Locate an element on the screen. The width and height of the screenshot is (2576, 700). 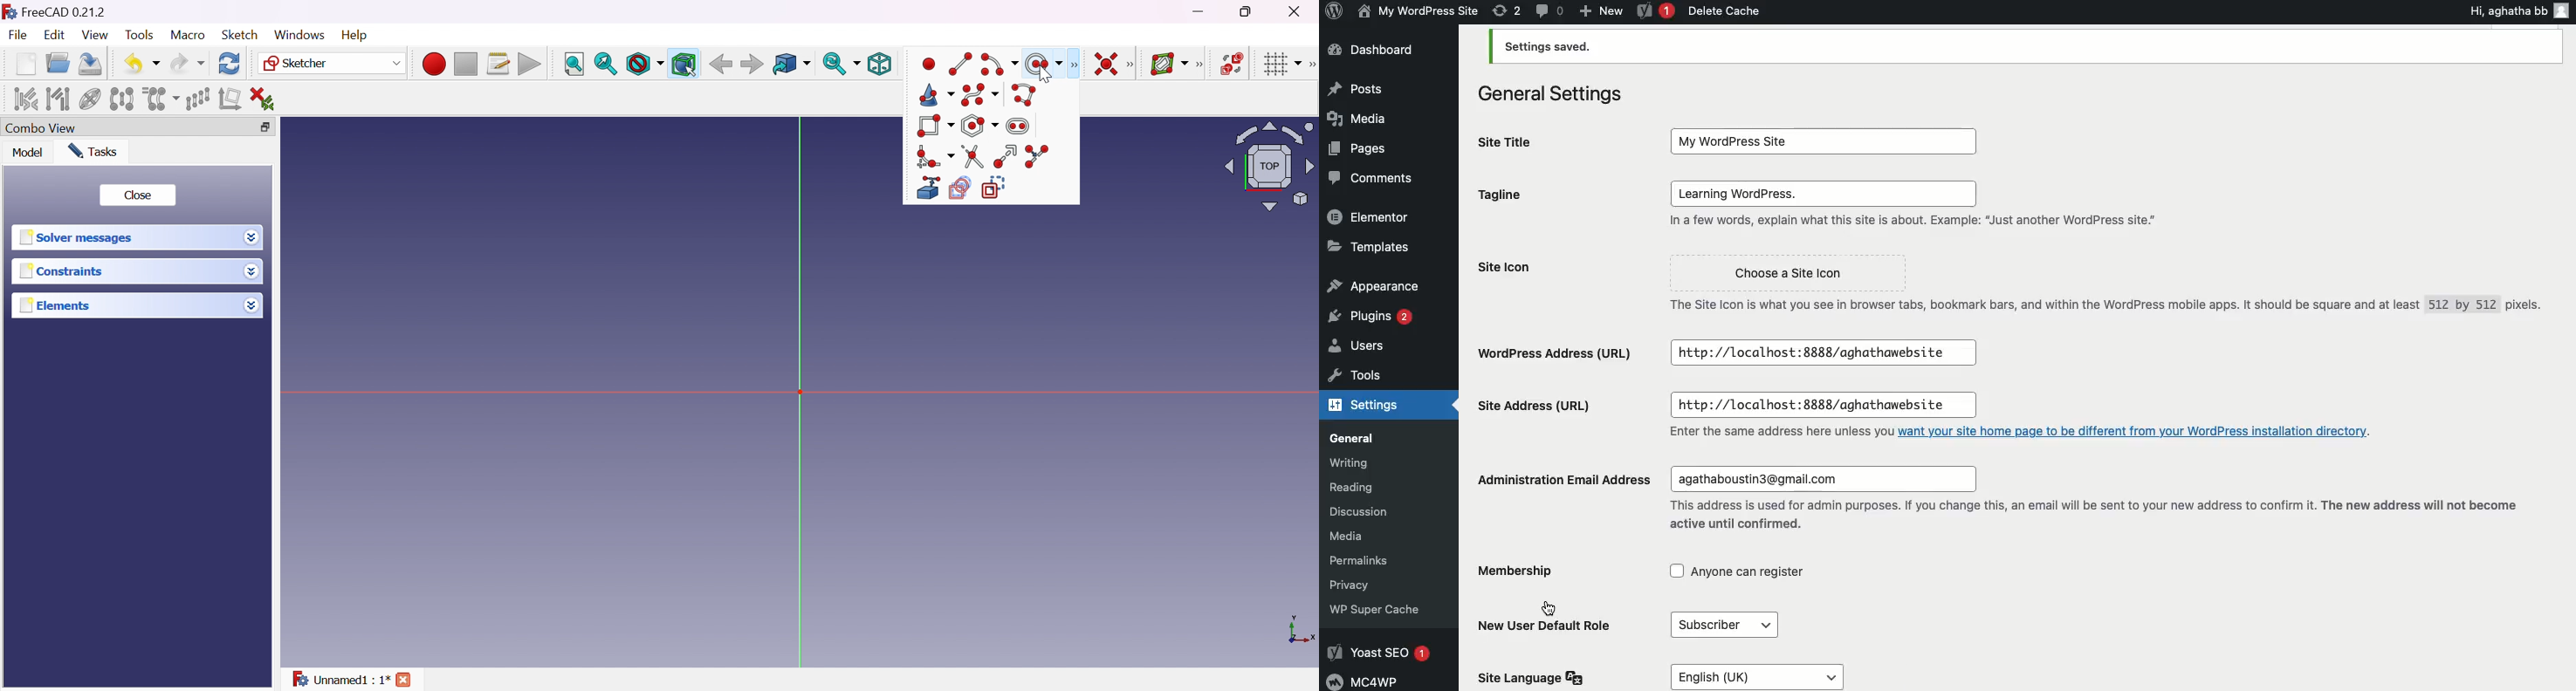
http://localhost:8888/aghathawebsite  is located at coordinates (1830, 406).